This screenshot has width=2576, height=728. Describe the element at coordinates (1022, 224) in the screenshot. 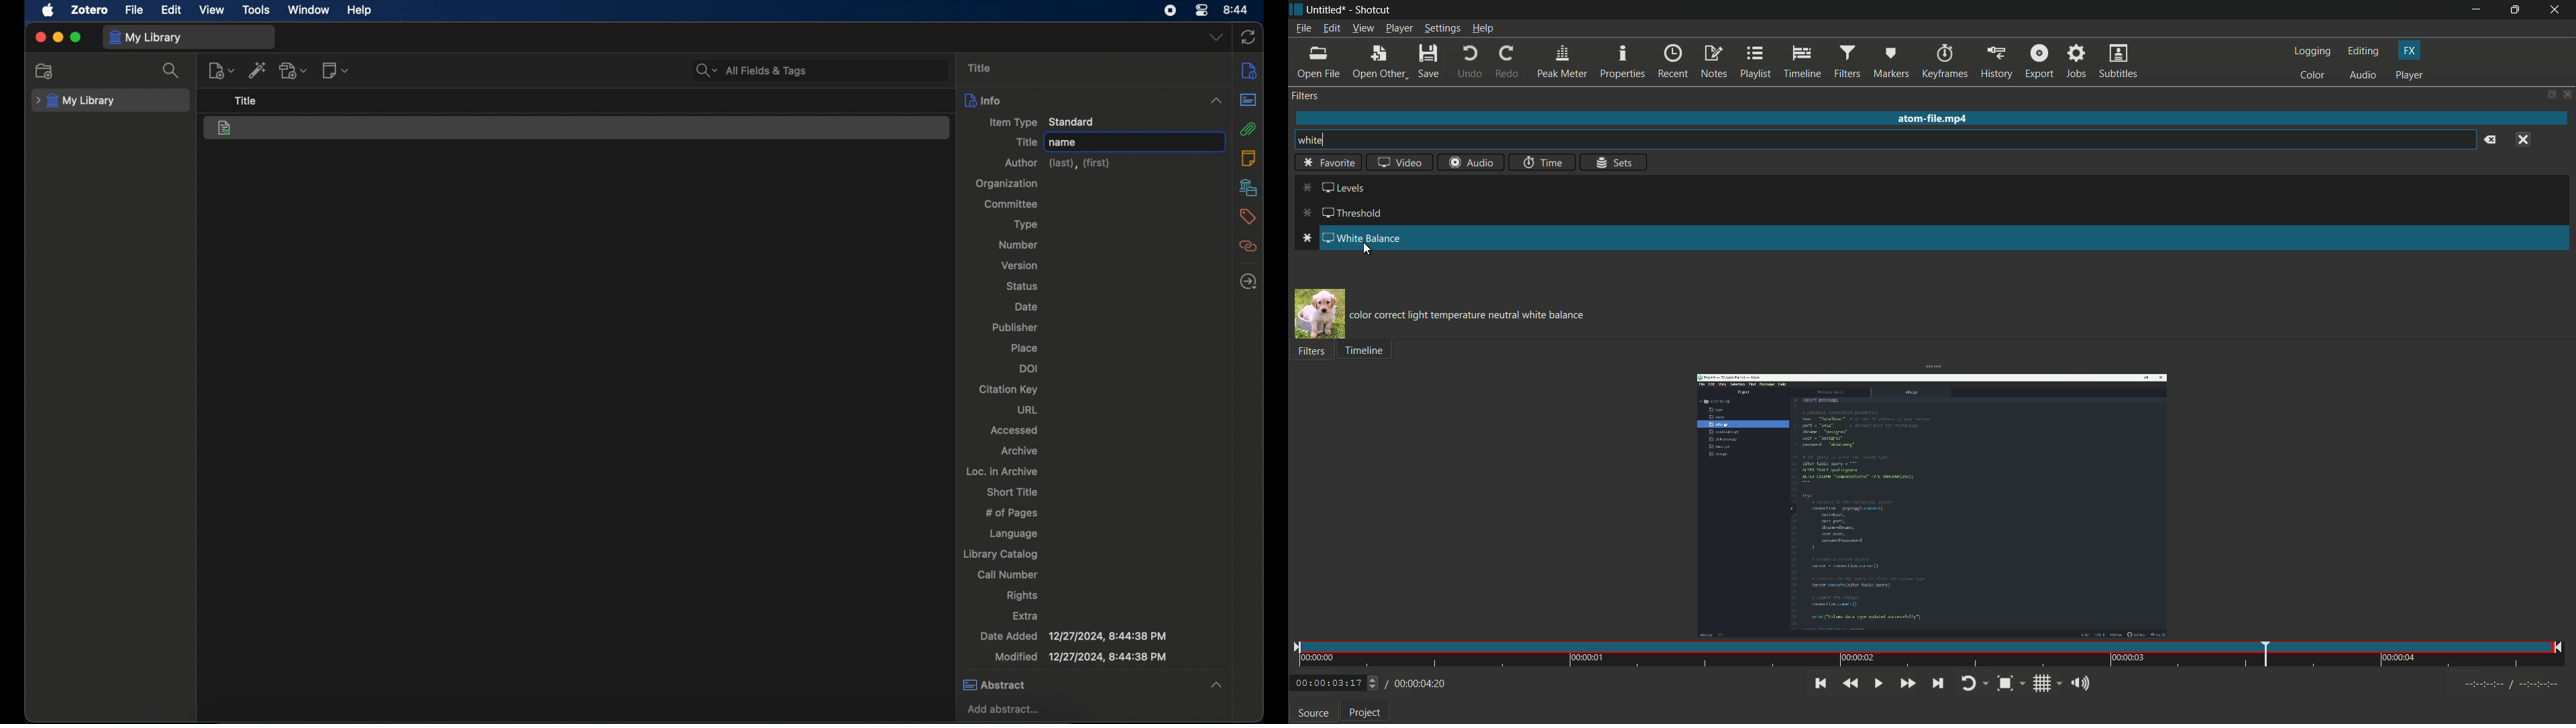

I see `type` at that location.